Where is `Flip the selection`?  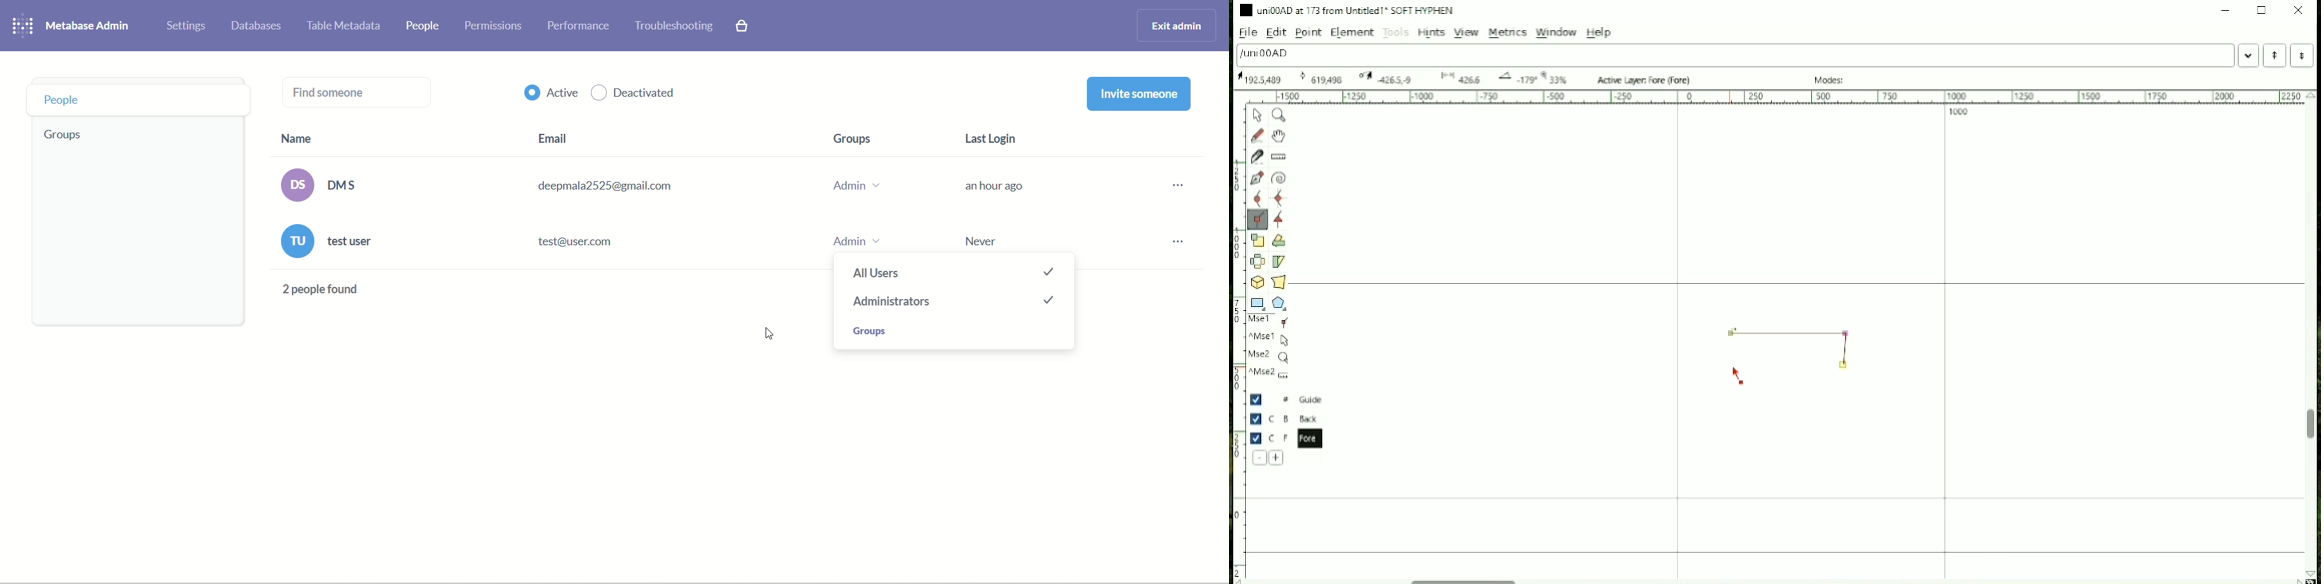
Flip the selection is located at coordinates (1258, 261).